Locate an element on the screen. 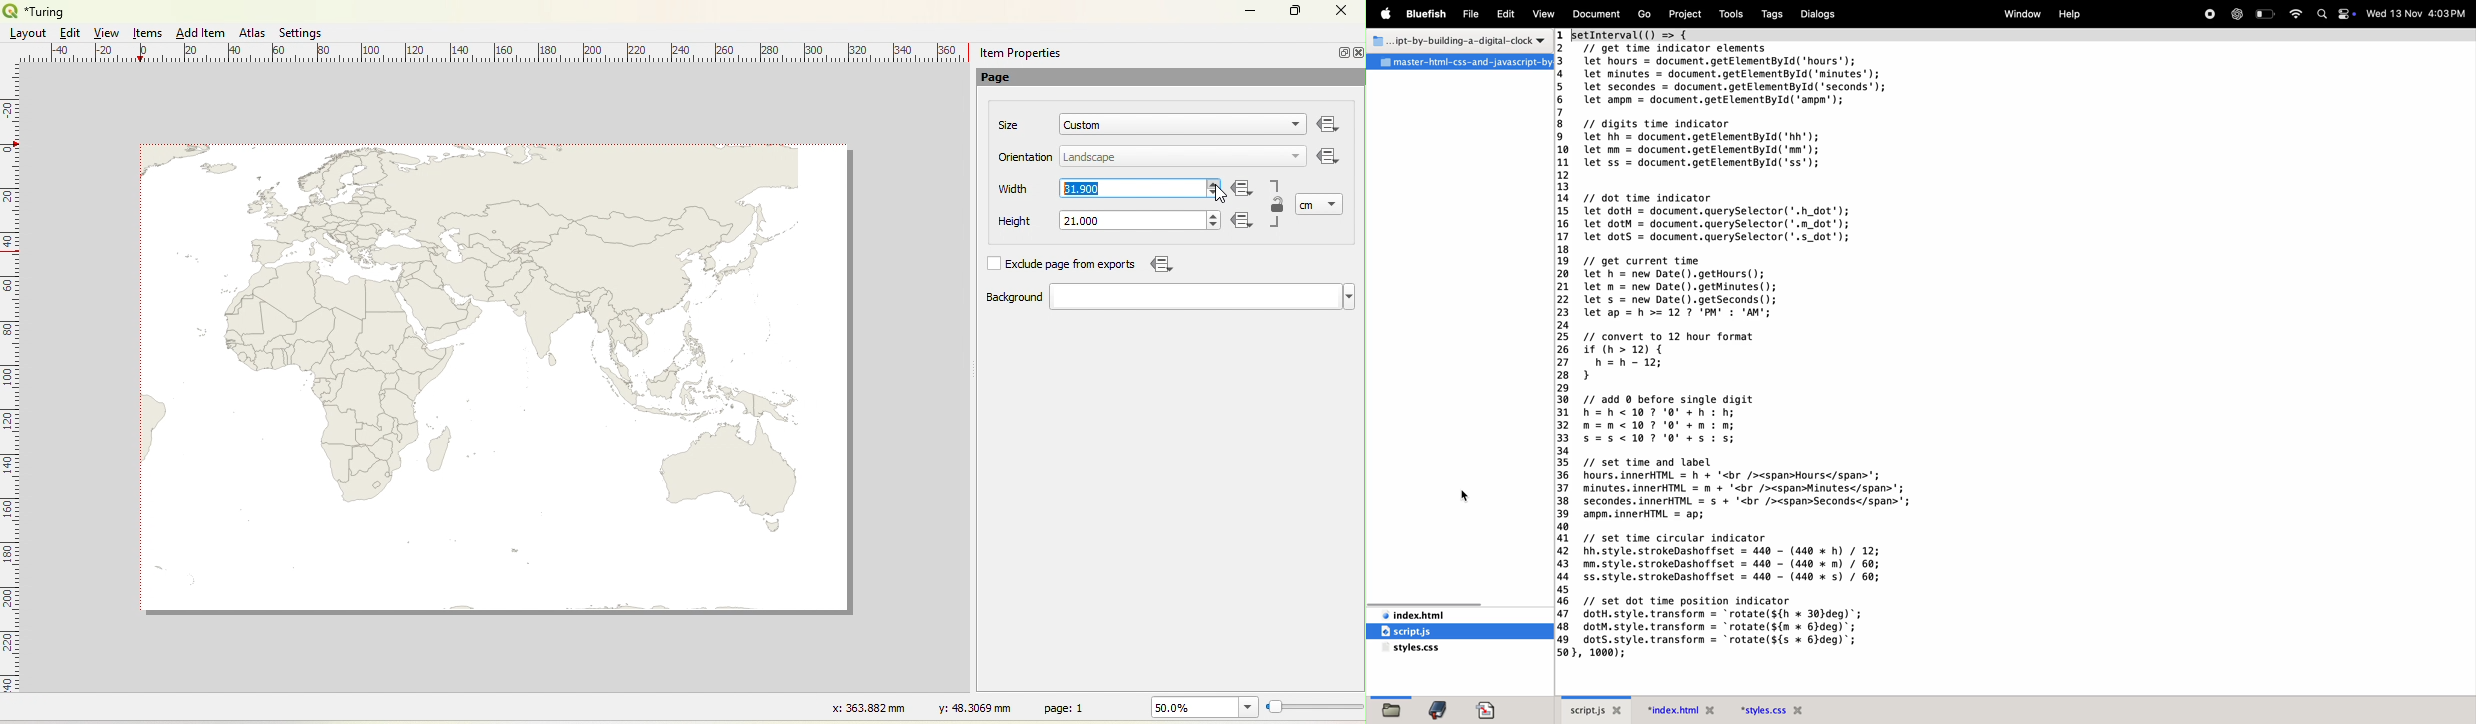  page: 1 is located at coordinates (1067, 707).